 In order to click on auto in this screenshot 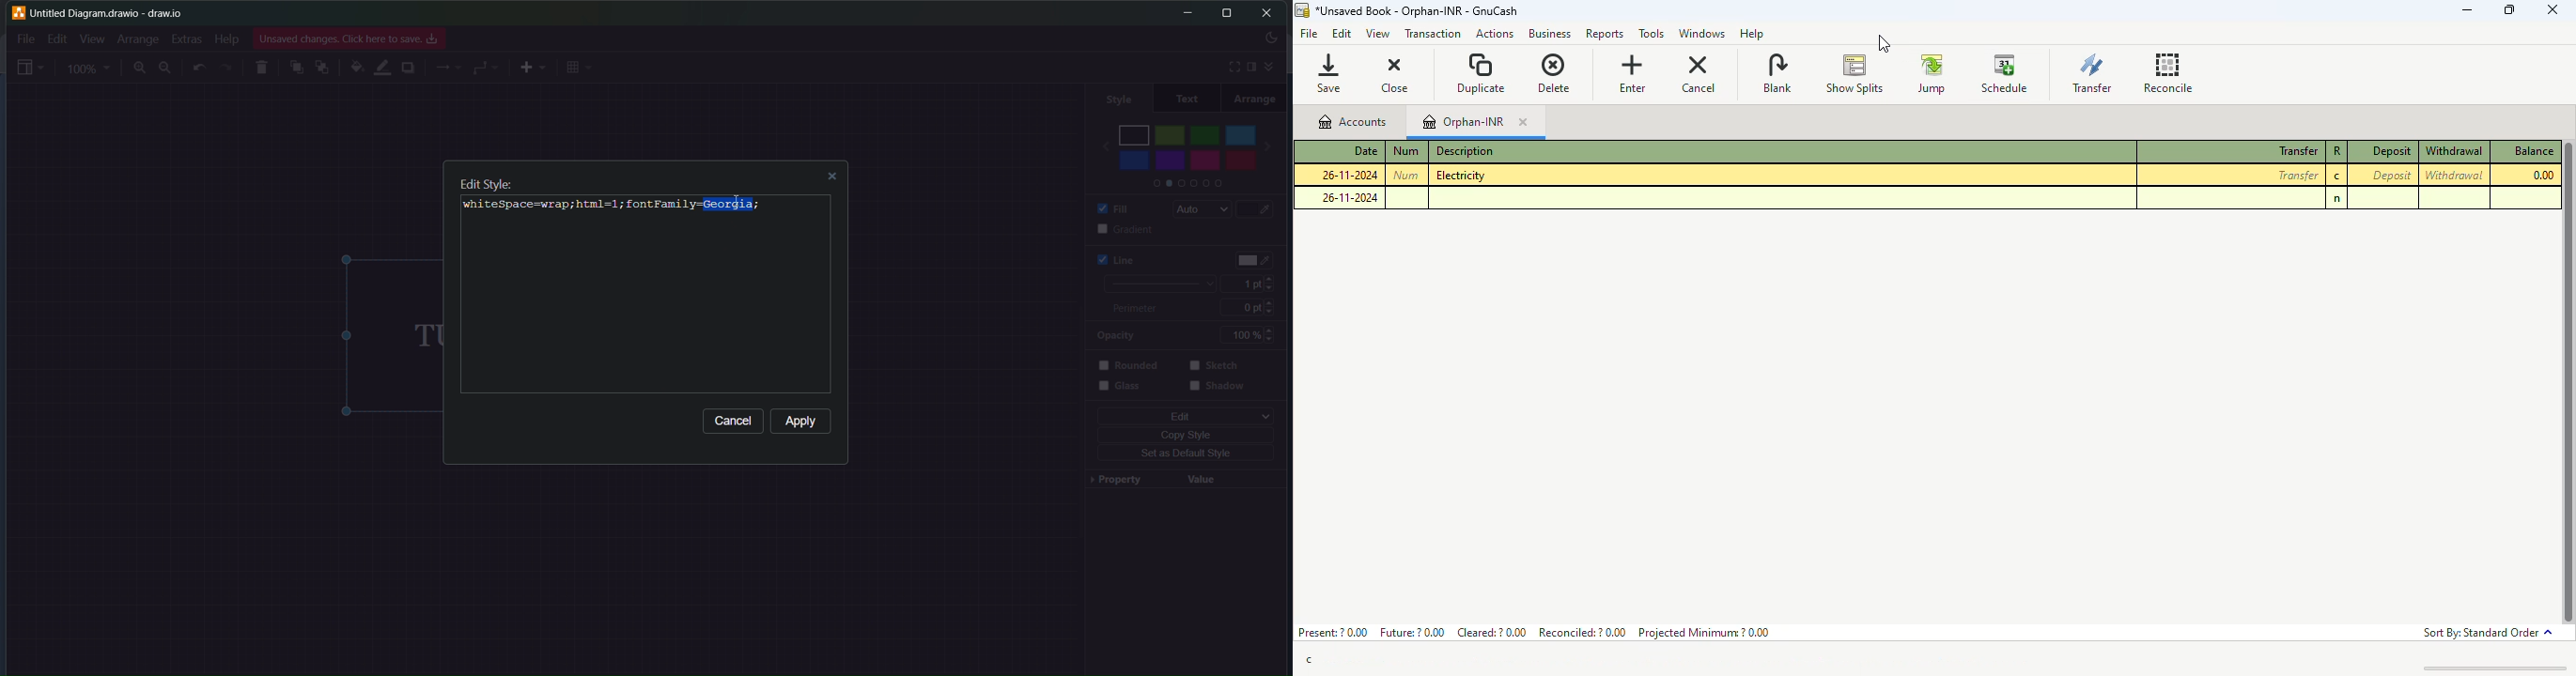, I will do `click(1199, 209)`.